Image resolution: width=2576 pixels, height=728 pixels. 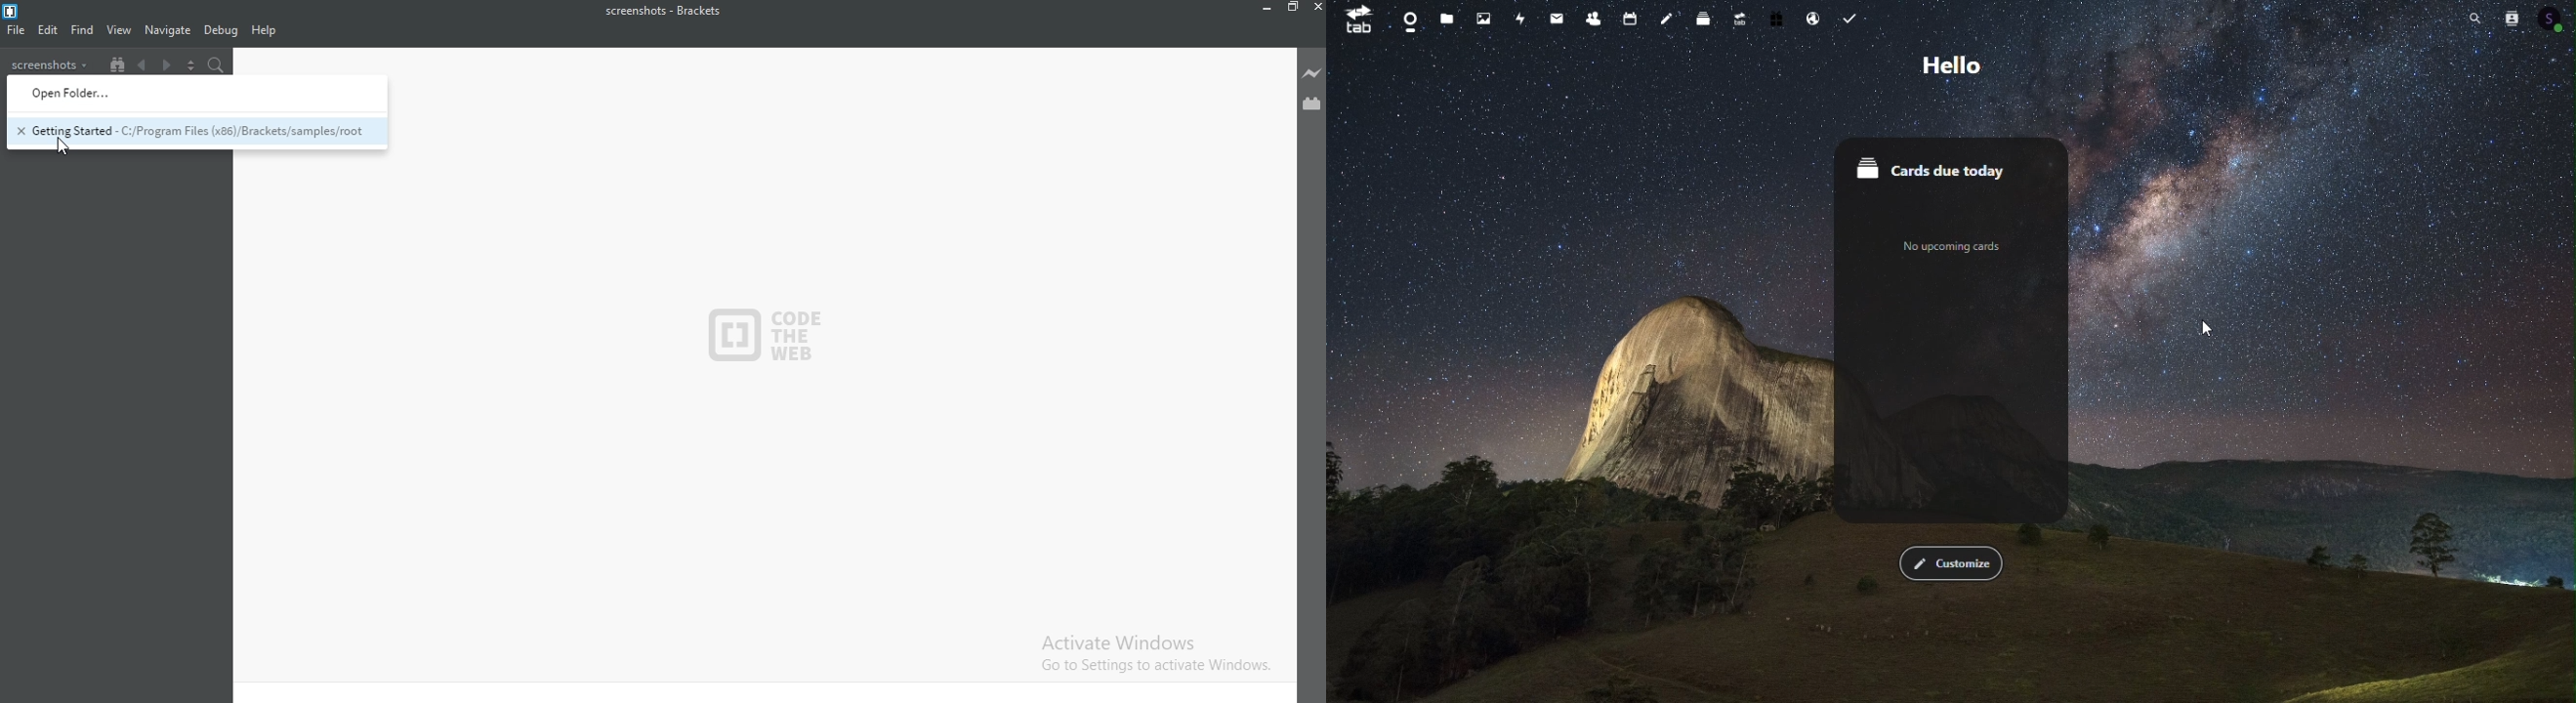 I want to click on Mouse pointer, so click(x=2204, y=329).